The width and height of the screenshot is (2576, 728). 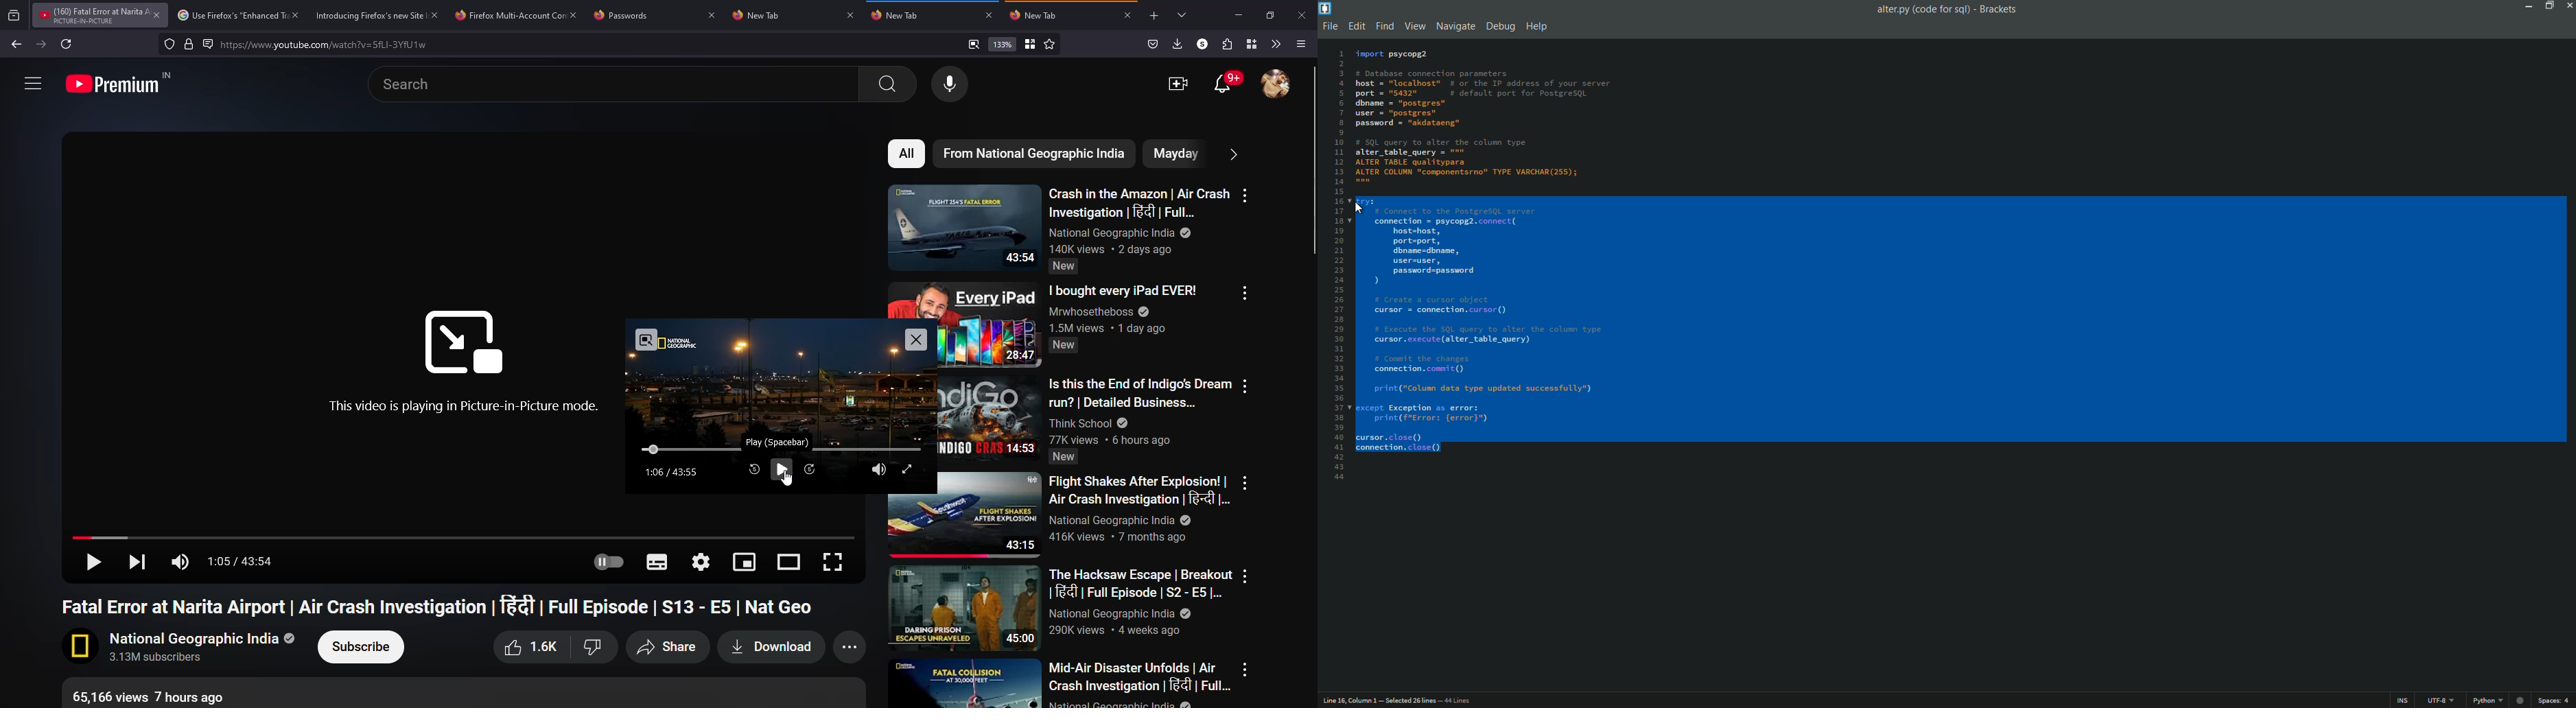 I want to click on close, so click(x=575, y=12).